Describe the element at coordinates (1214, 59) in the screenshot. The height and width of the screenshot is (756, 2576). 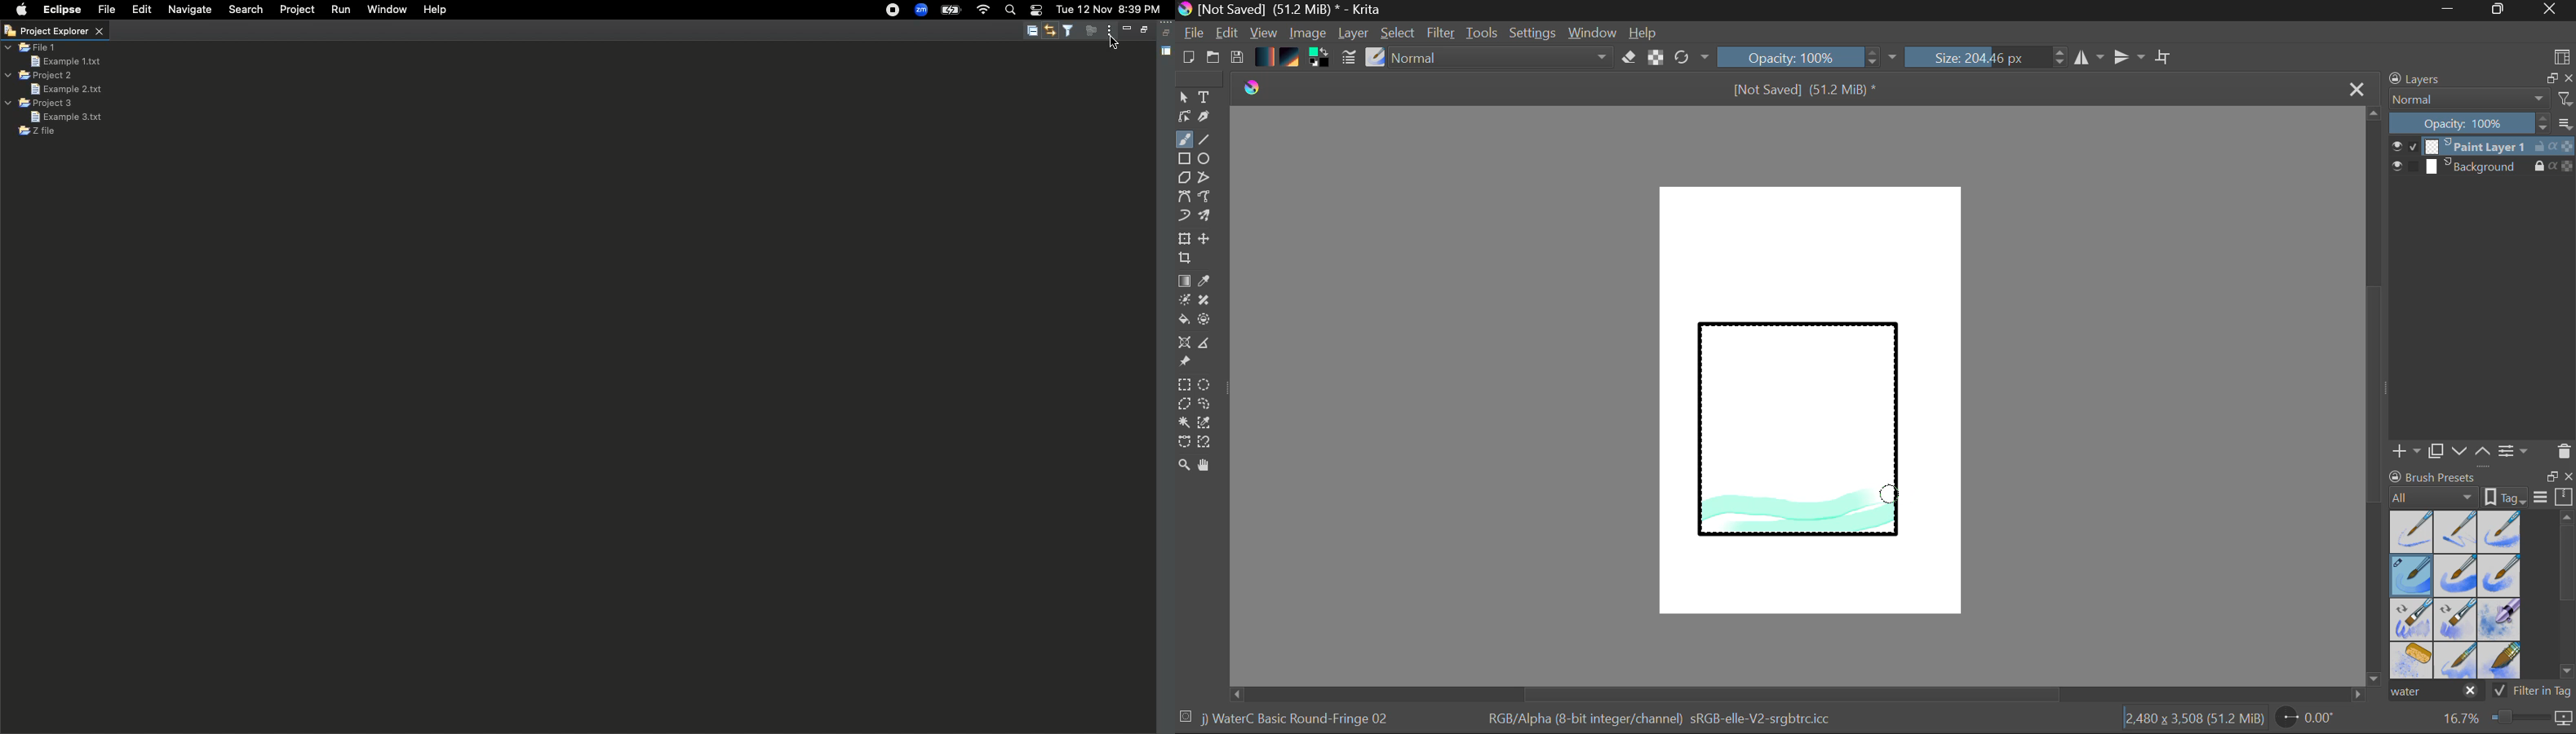
I see `Open` at that location.